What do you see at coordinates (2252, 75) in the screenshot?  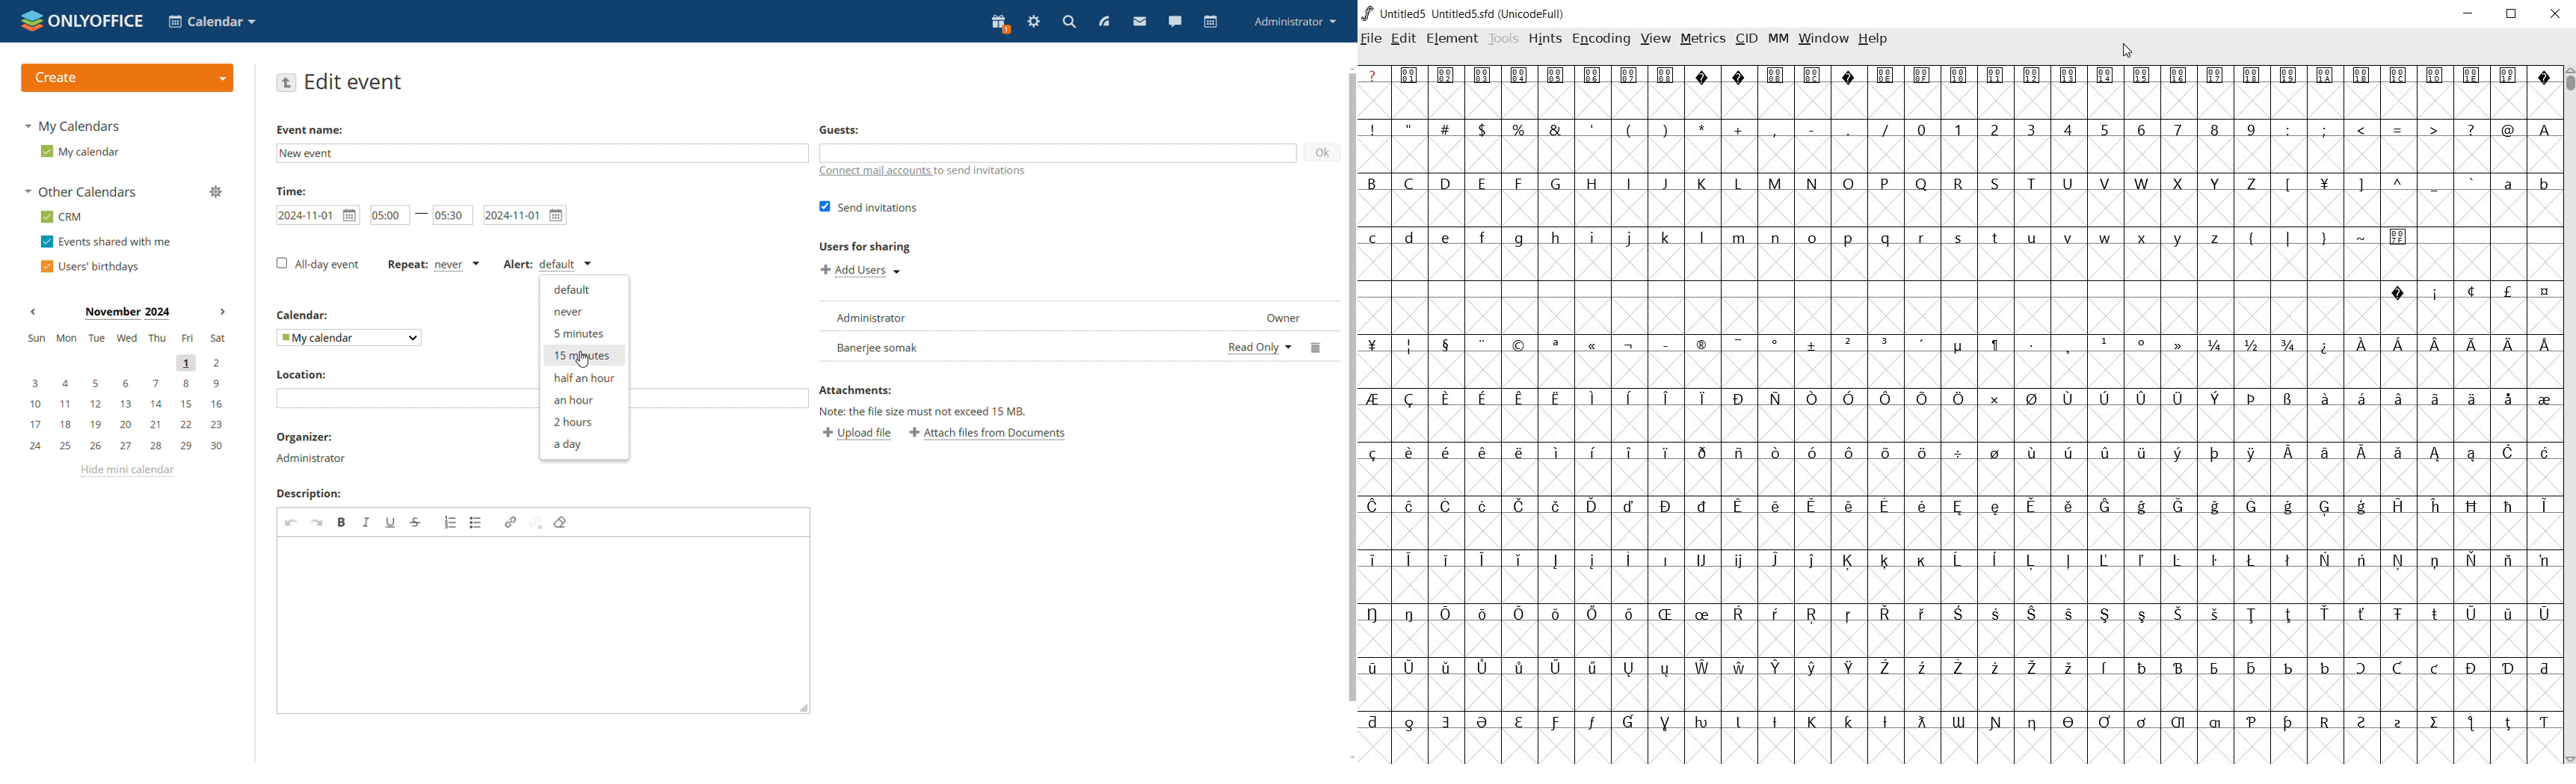 I see `Symbol` at bounding box center [2252, 75].